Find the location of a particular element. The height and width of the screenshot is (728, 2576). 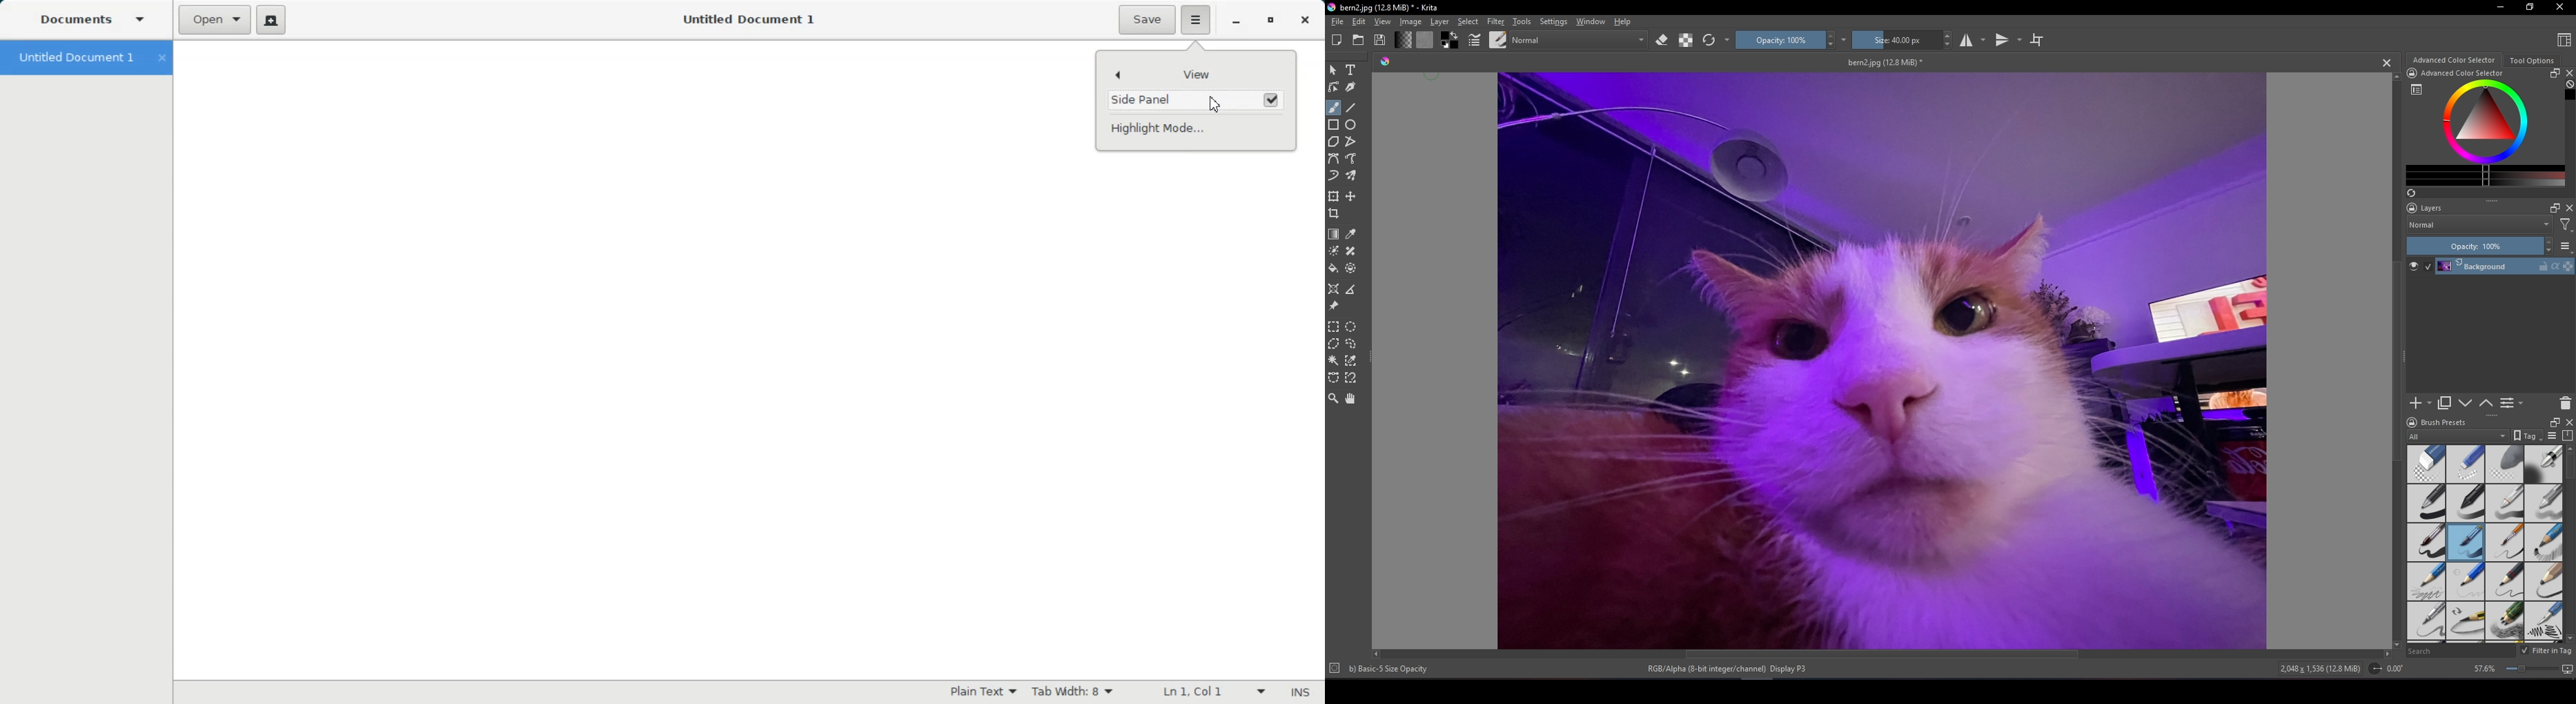

Set background bw is located at coordinates (1451, 40).